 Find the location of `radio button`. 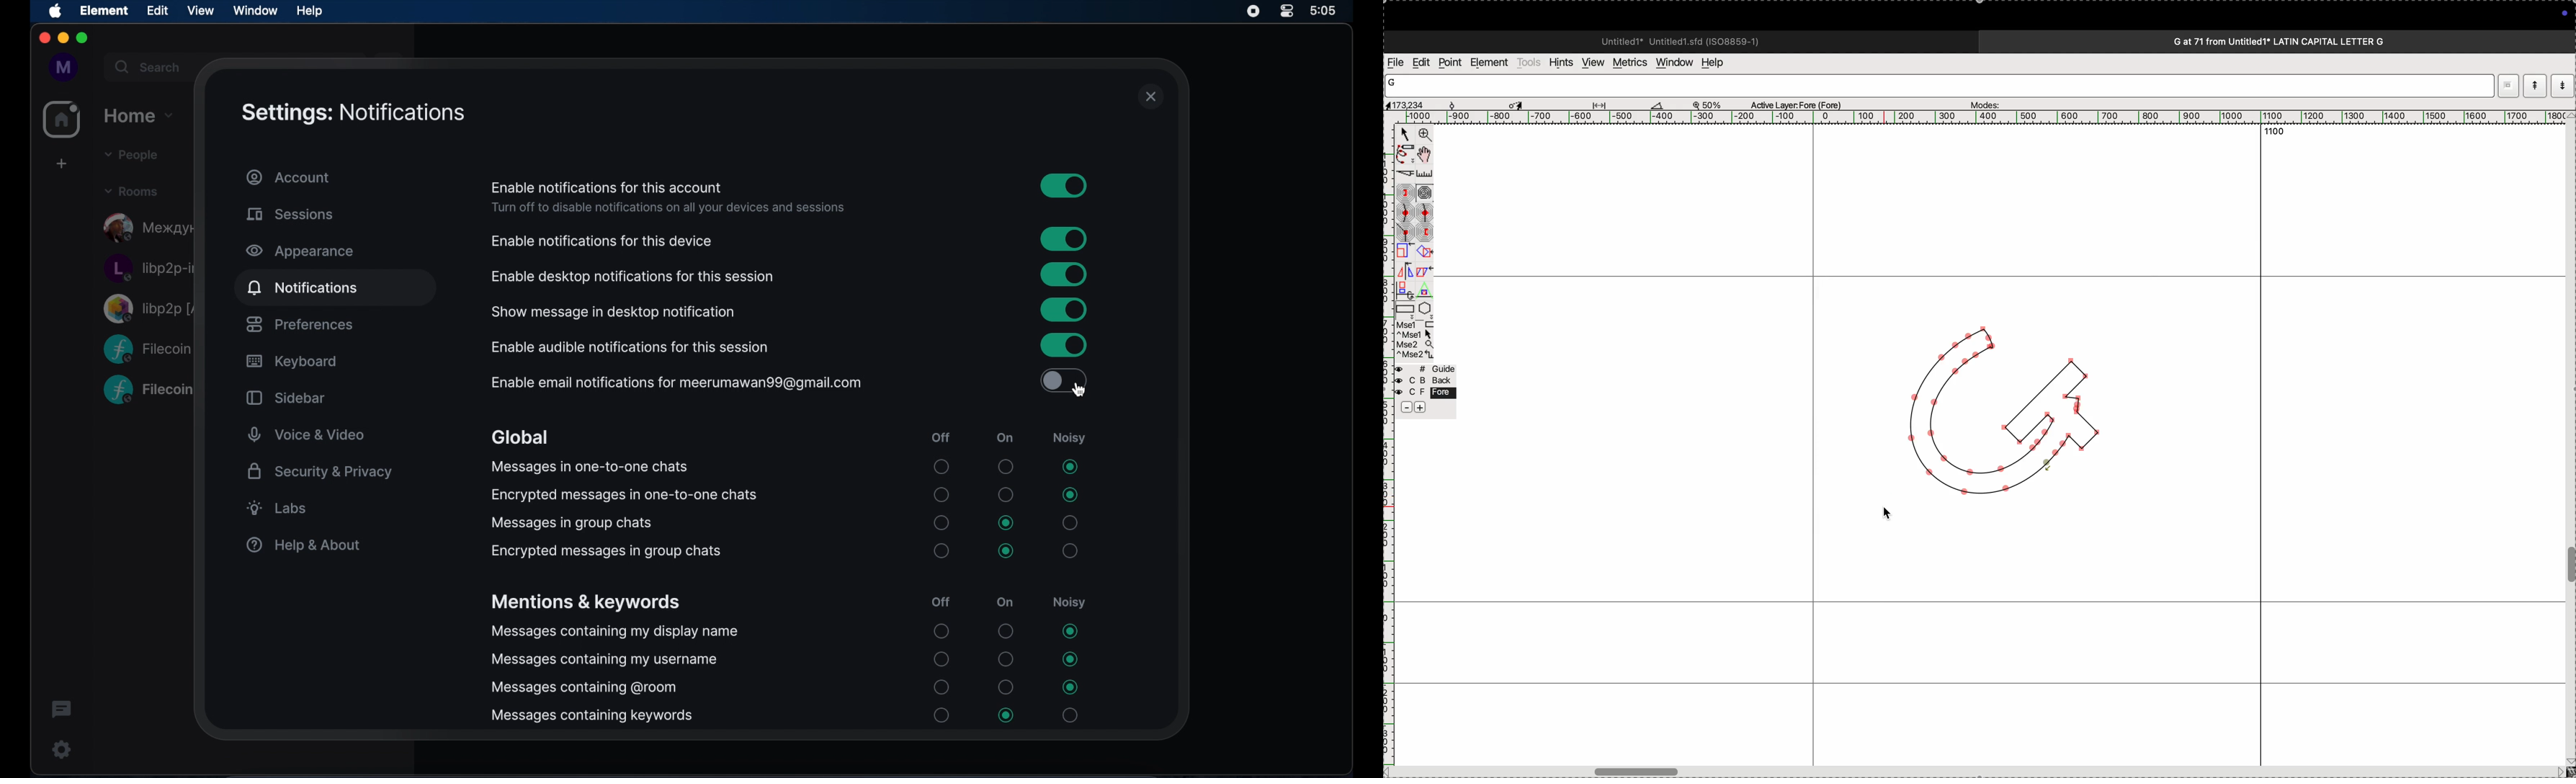

radio button is located at coordinates (1006, 687).